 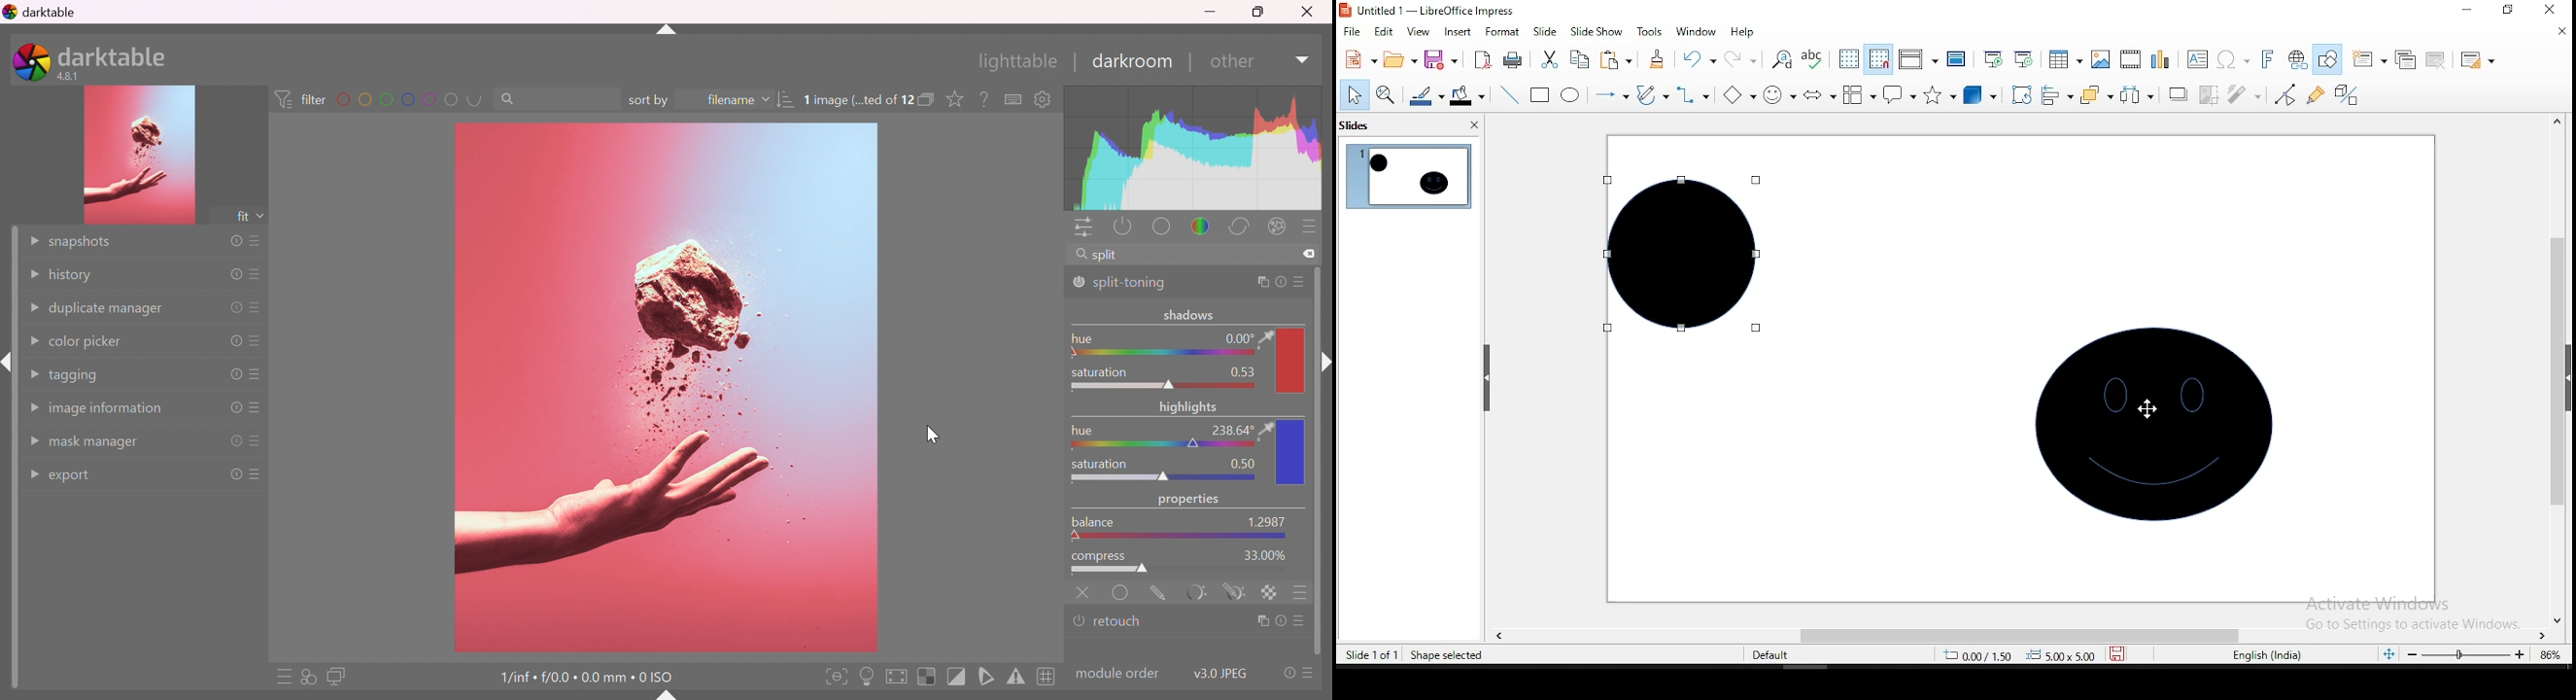 I want to click on display grid, so click(x=1849, y=60).